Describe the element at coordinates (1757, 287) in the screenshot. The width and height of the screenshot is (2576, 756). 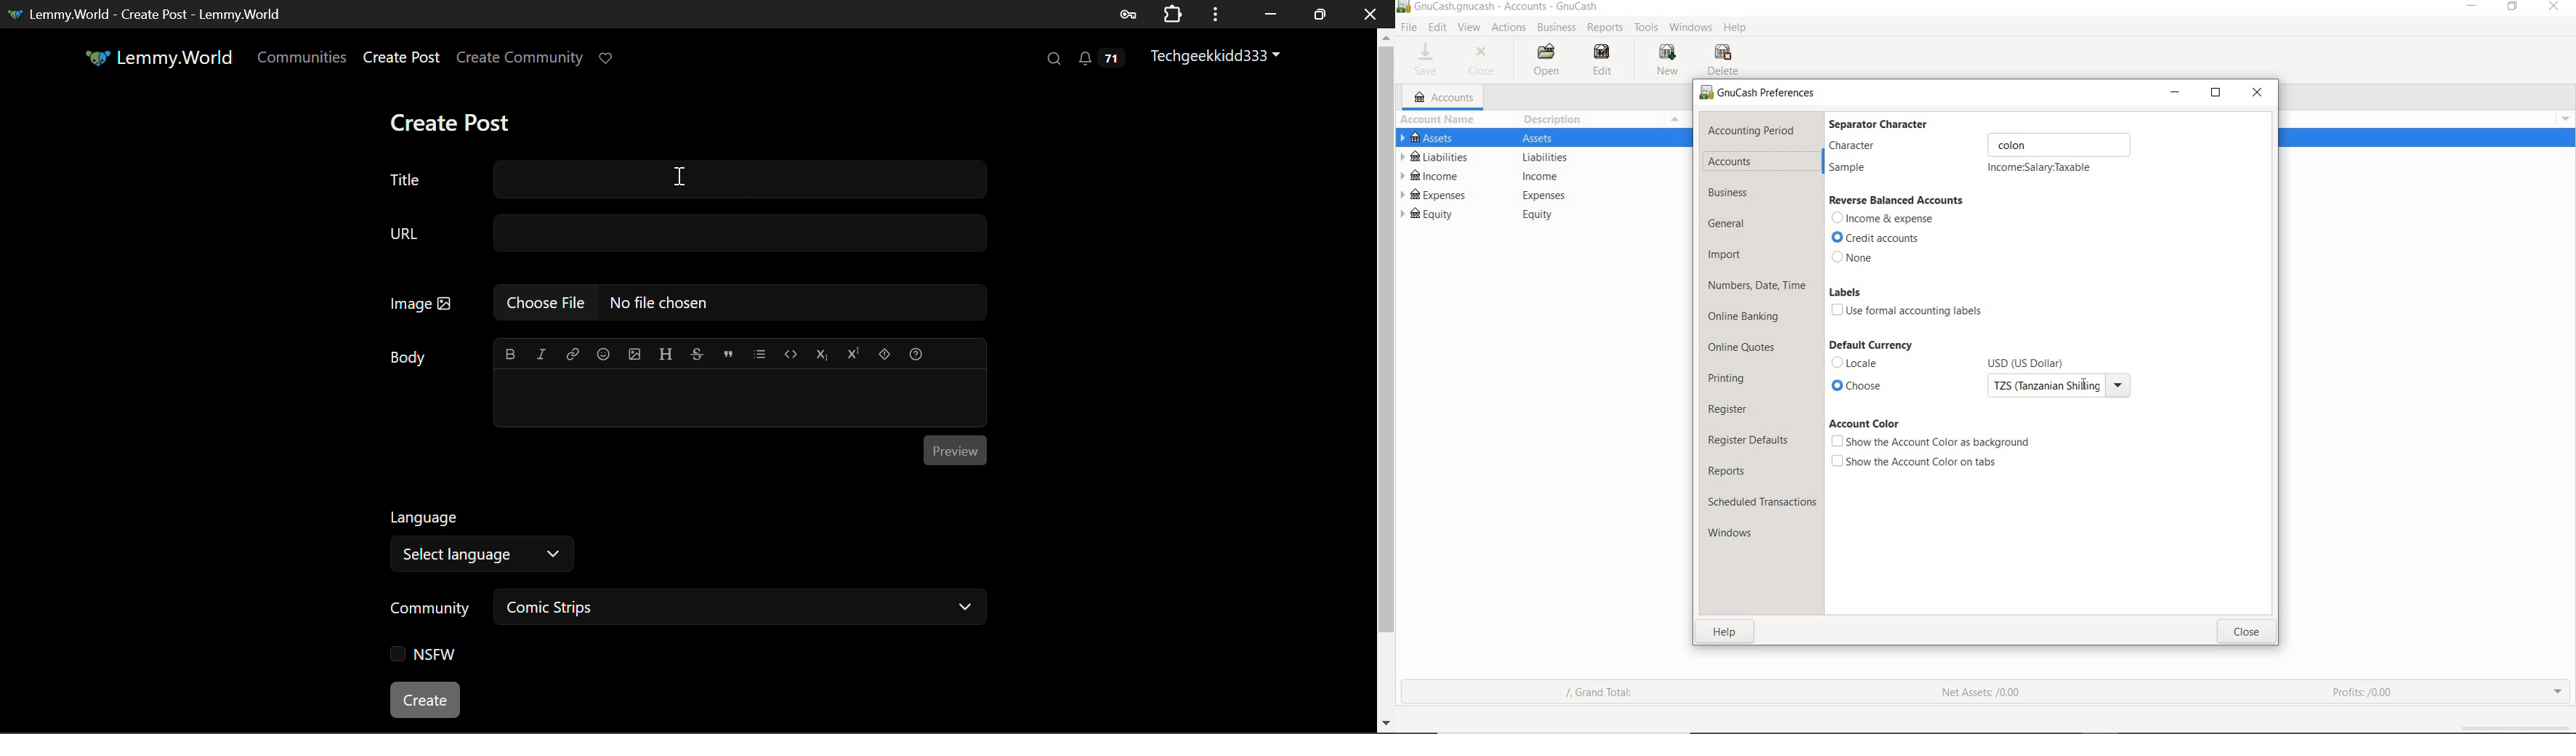
I see `numbers, date, time` at that location.